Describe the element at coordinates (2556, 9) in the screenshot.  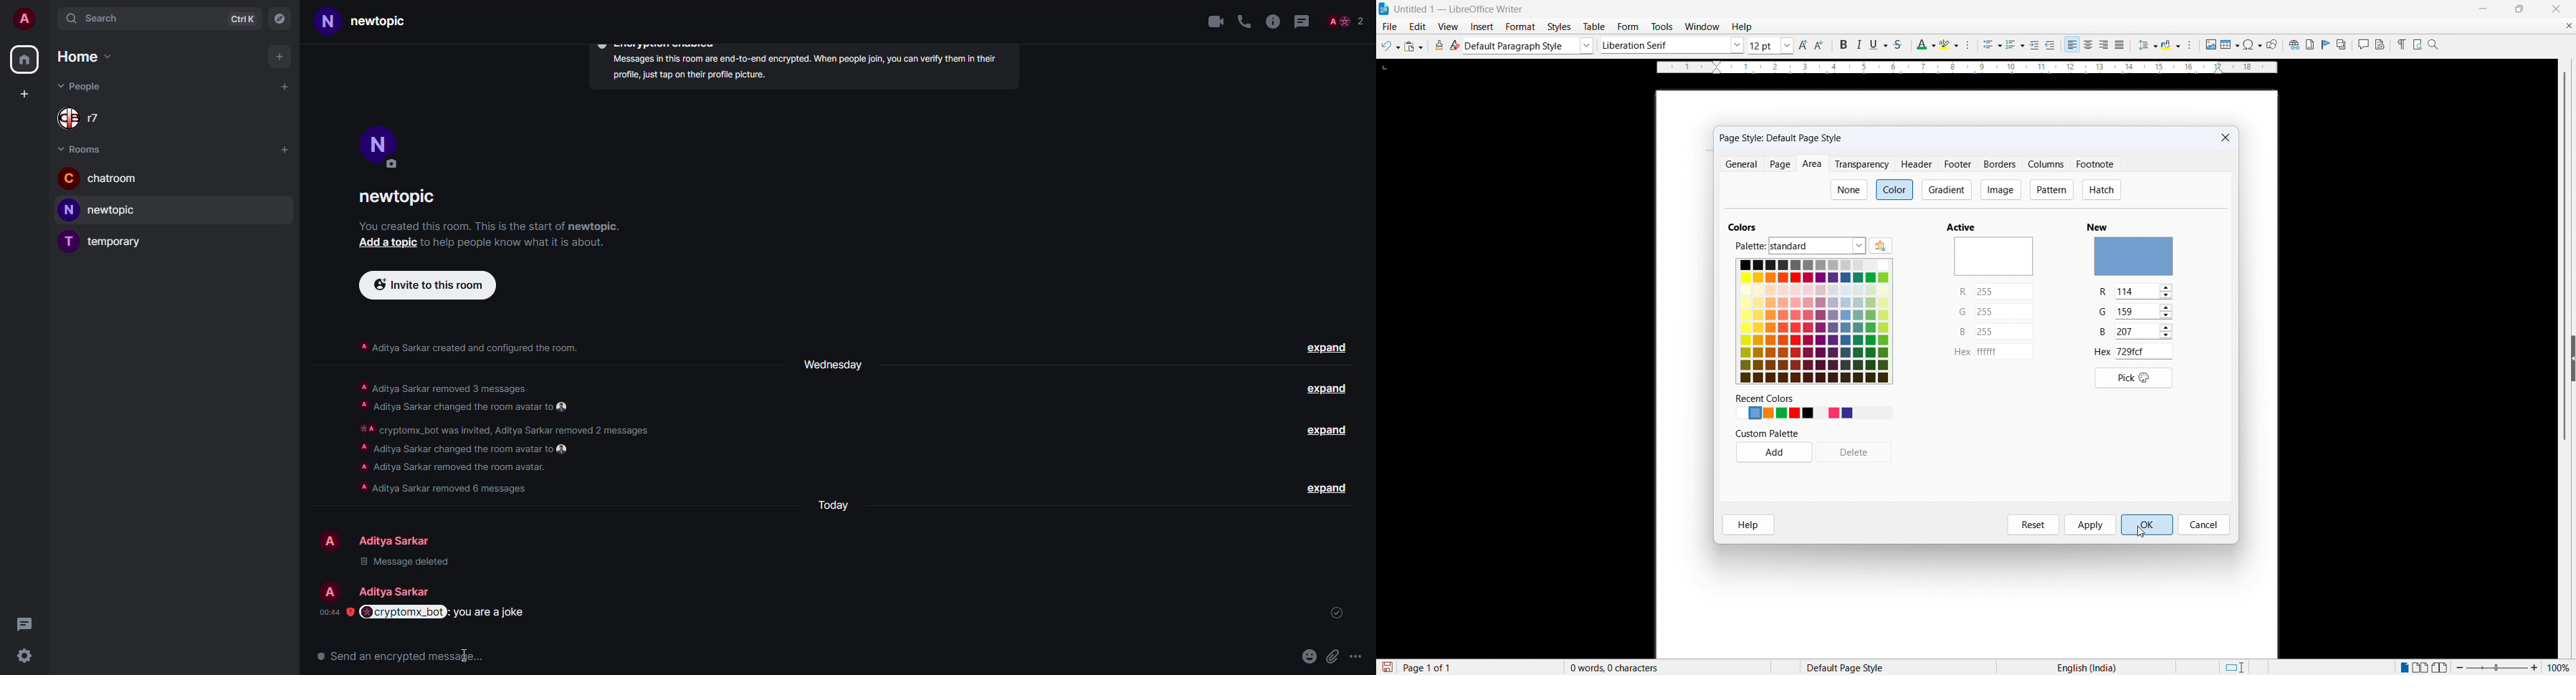
I see `Close ` at that location.